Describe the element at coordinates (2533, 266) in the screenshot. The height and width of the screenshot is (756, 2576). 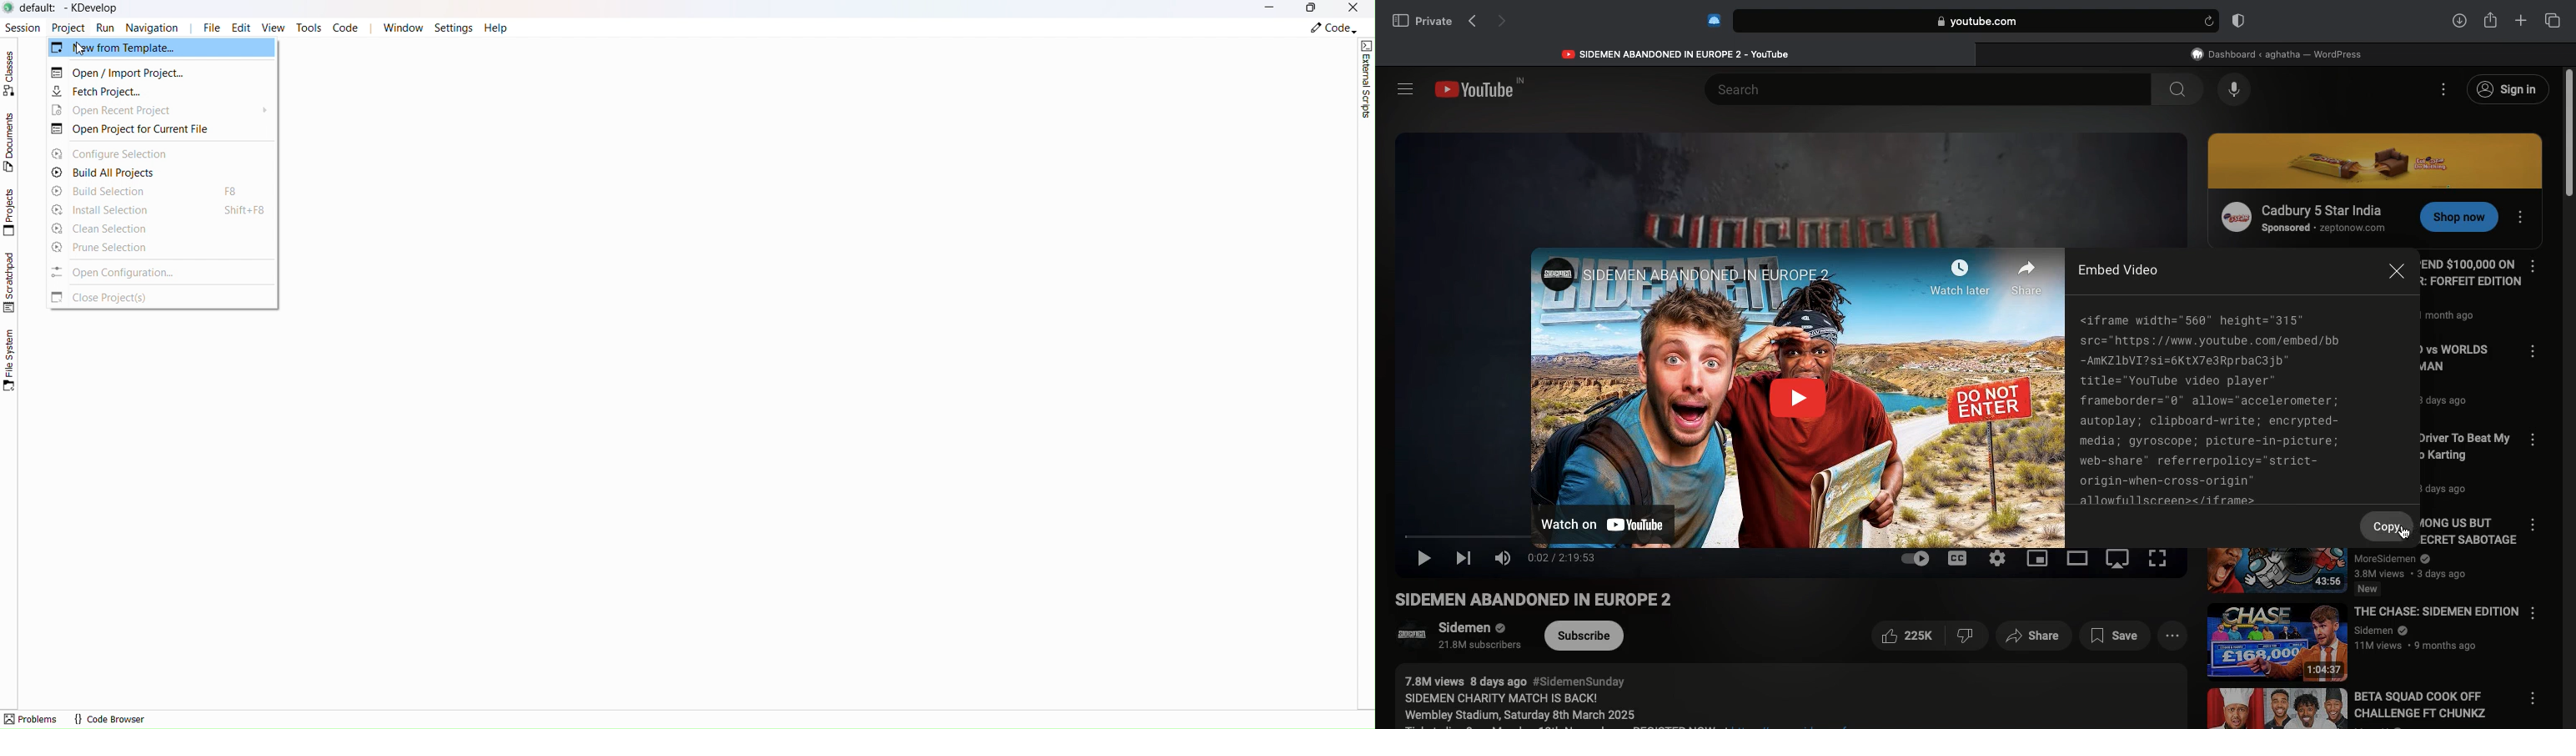
I see `Options` at that location.